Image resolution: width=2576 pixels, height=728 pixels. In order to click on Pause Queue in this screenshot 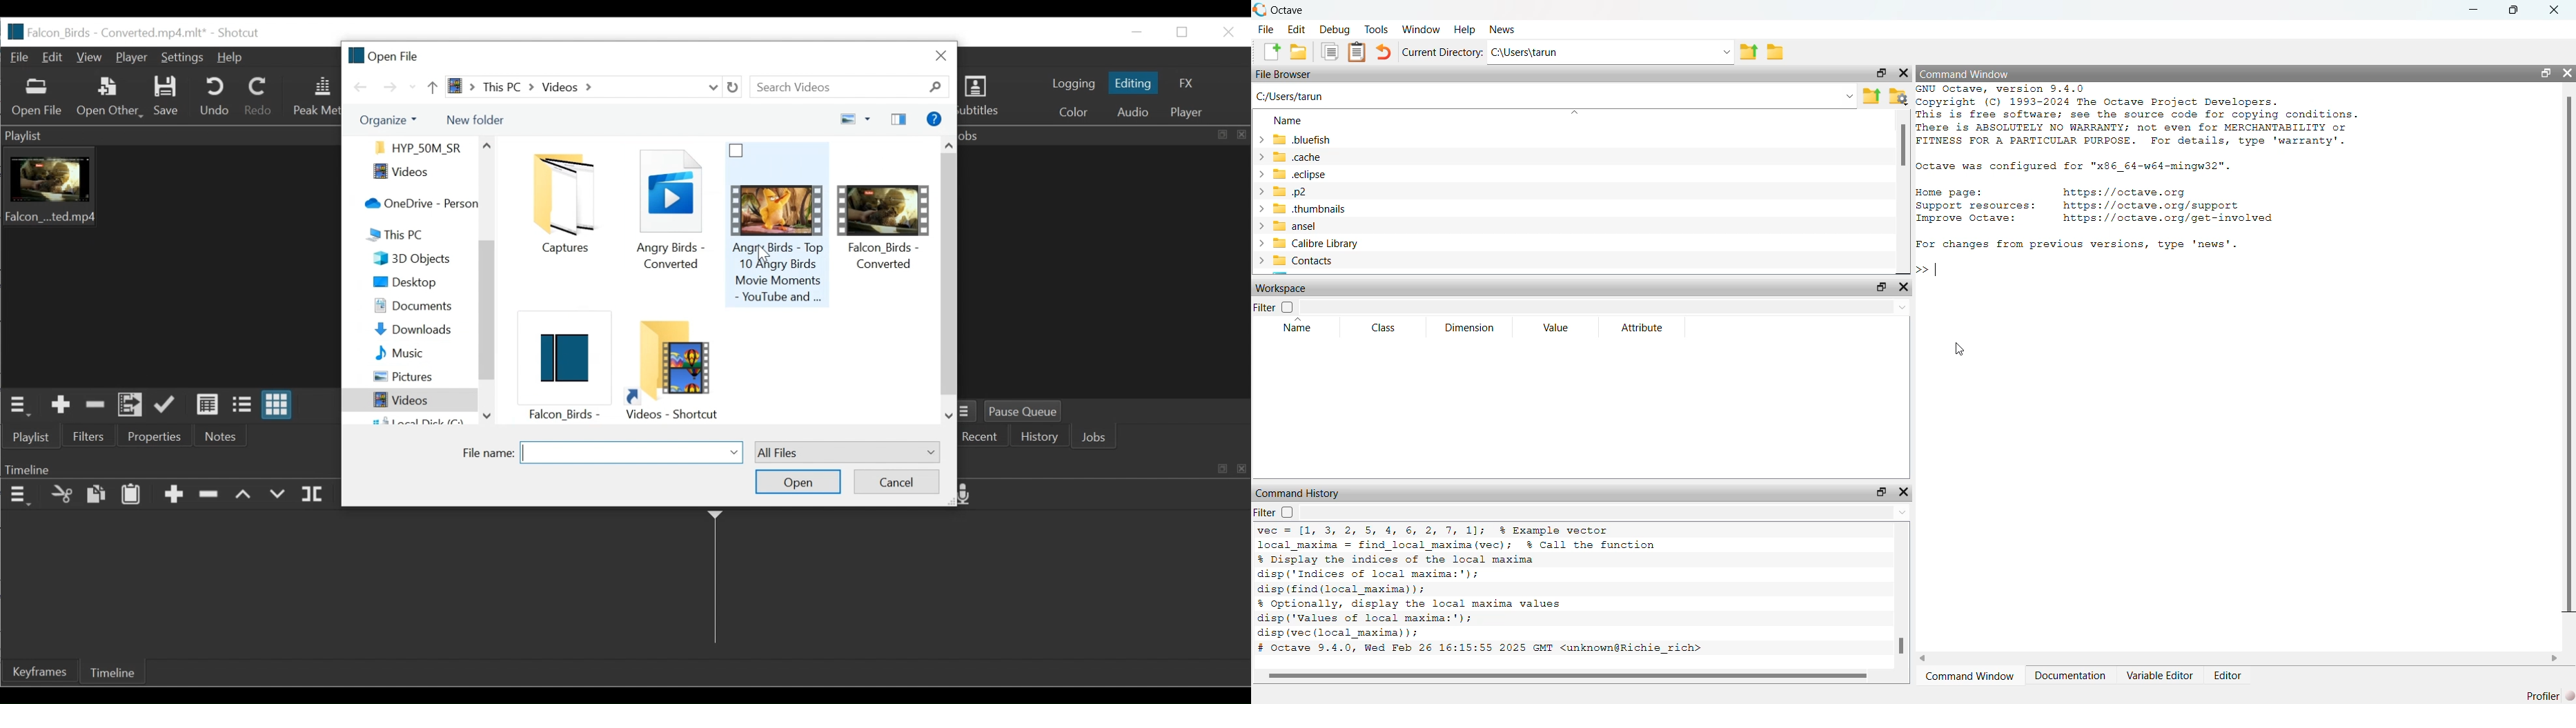, I will do `click(1030, 411)`.